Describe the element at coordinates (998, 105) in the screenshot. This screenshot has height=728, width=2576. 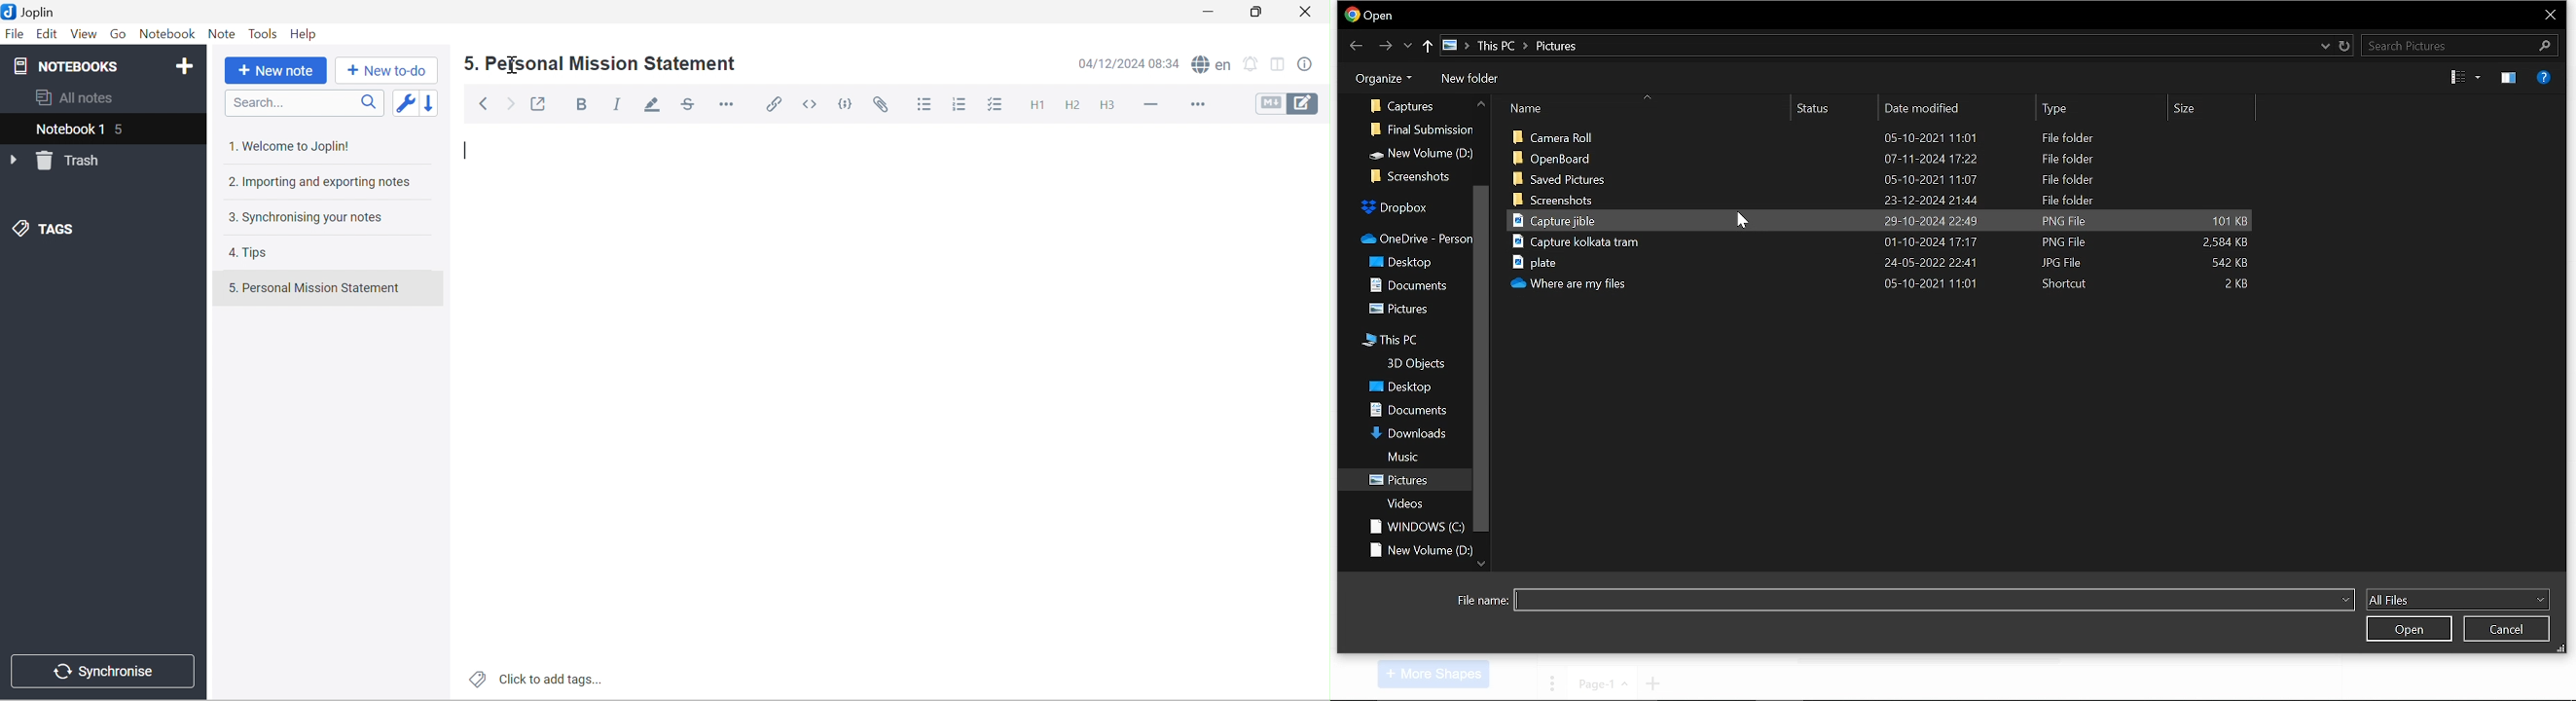
I see `Checkbox list` at that location.